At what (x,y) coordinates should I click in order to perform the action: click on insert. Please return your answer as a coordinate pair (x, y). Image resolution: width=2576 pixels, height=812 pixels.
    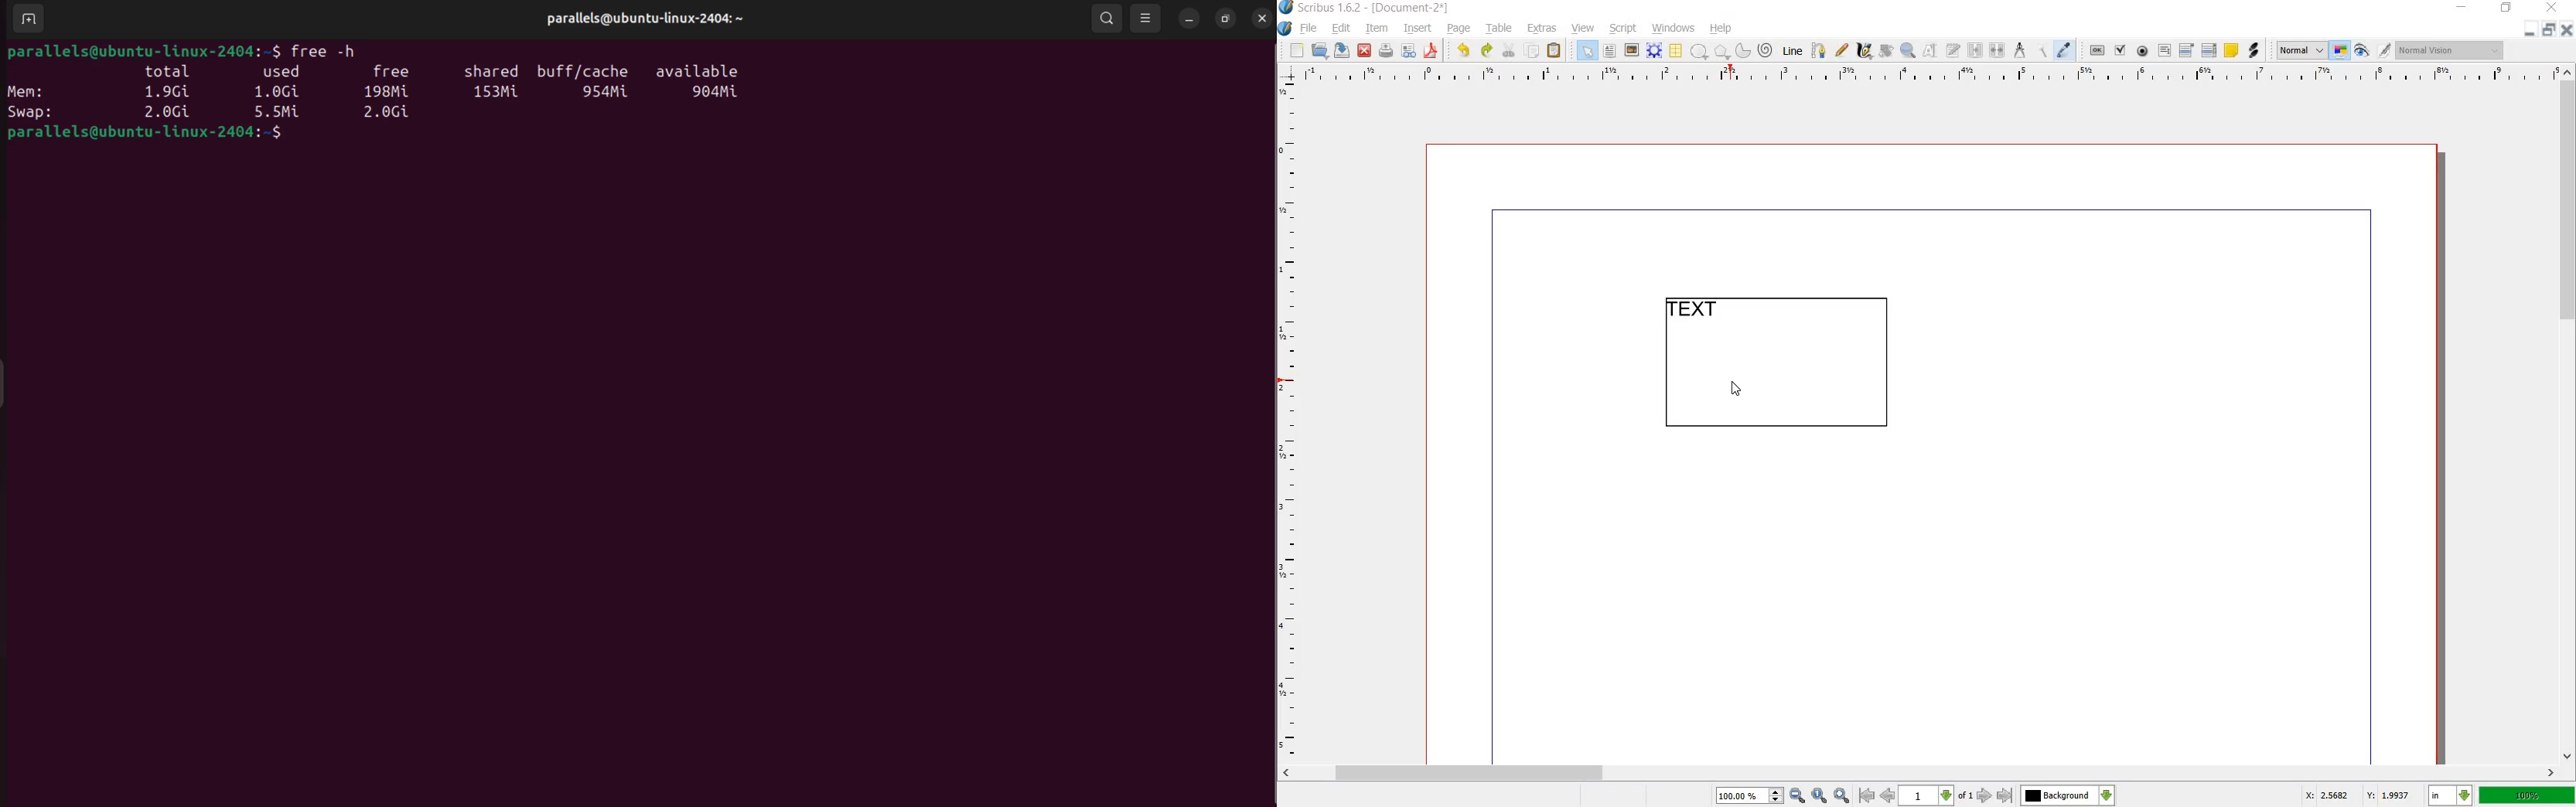
    Looking at the image, I should click on (1418, 30).